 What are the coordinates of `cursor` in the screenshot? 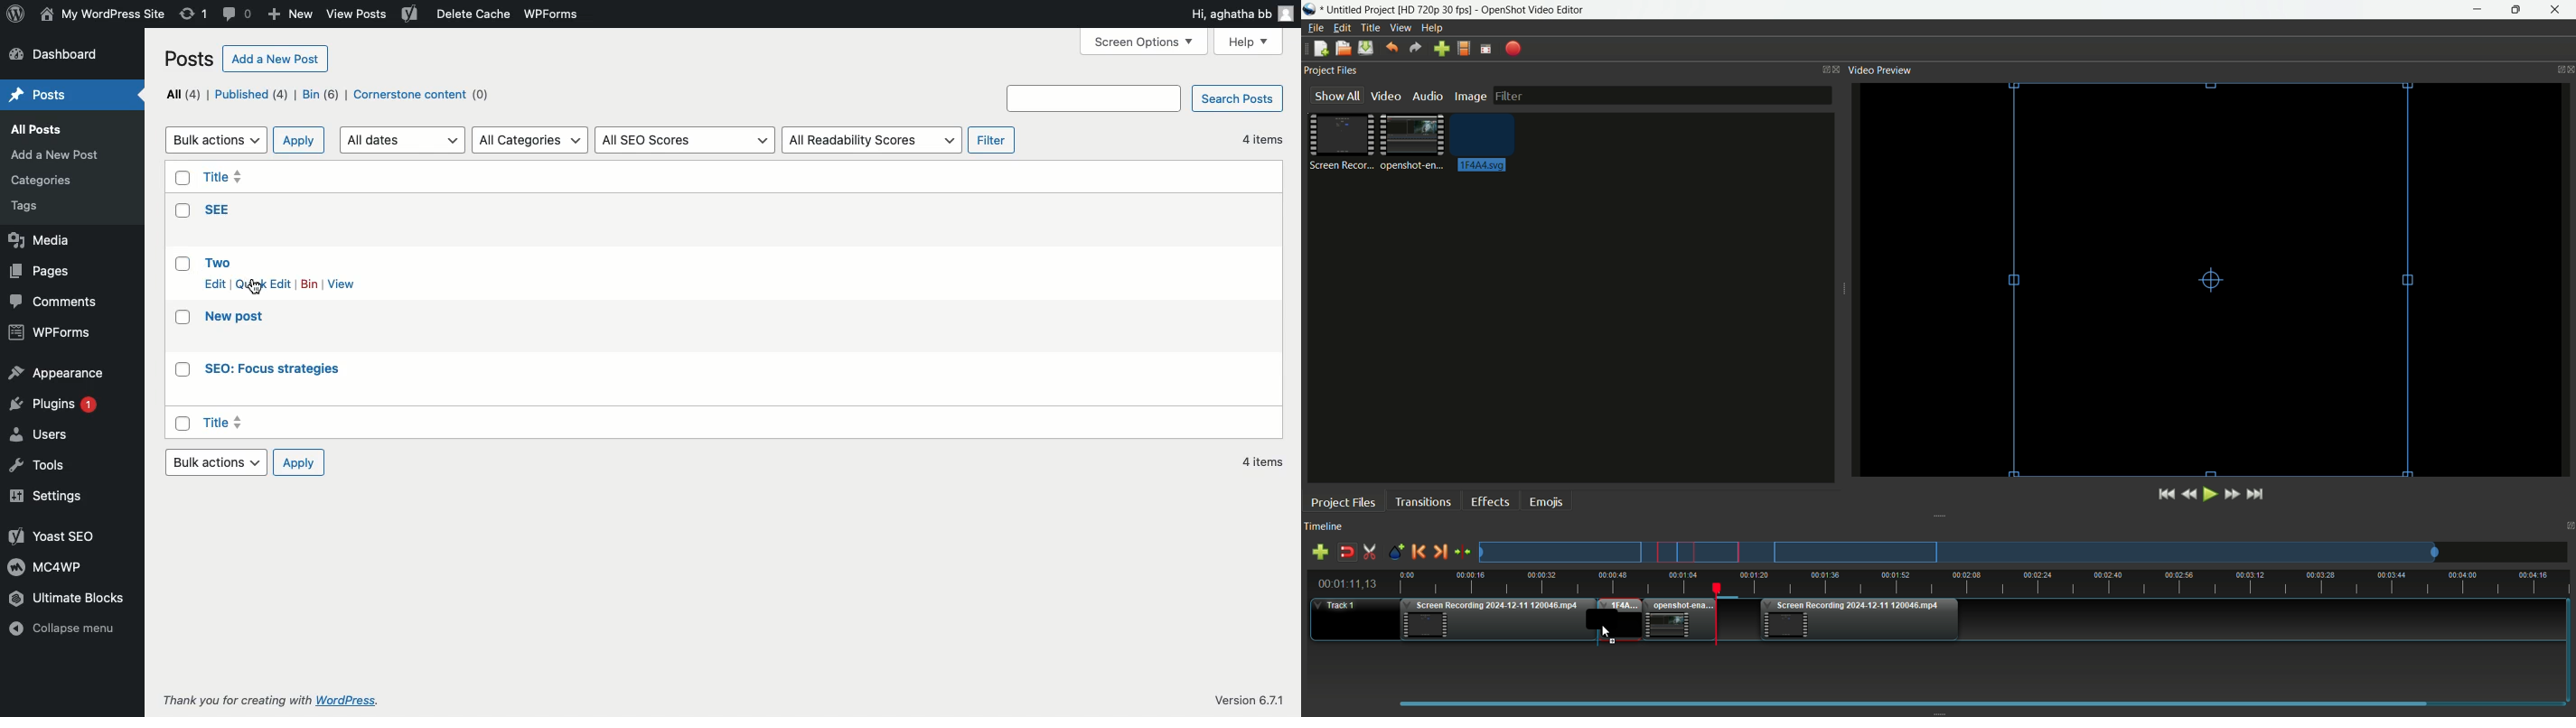 It's located at (256, 288).